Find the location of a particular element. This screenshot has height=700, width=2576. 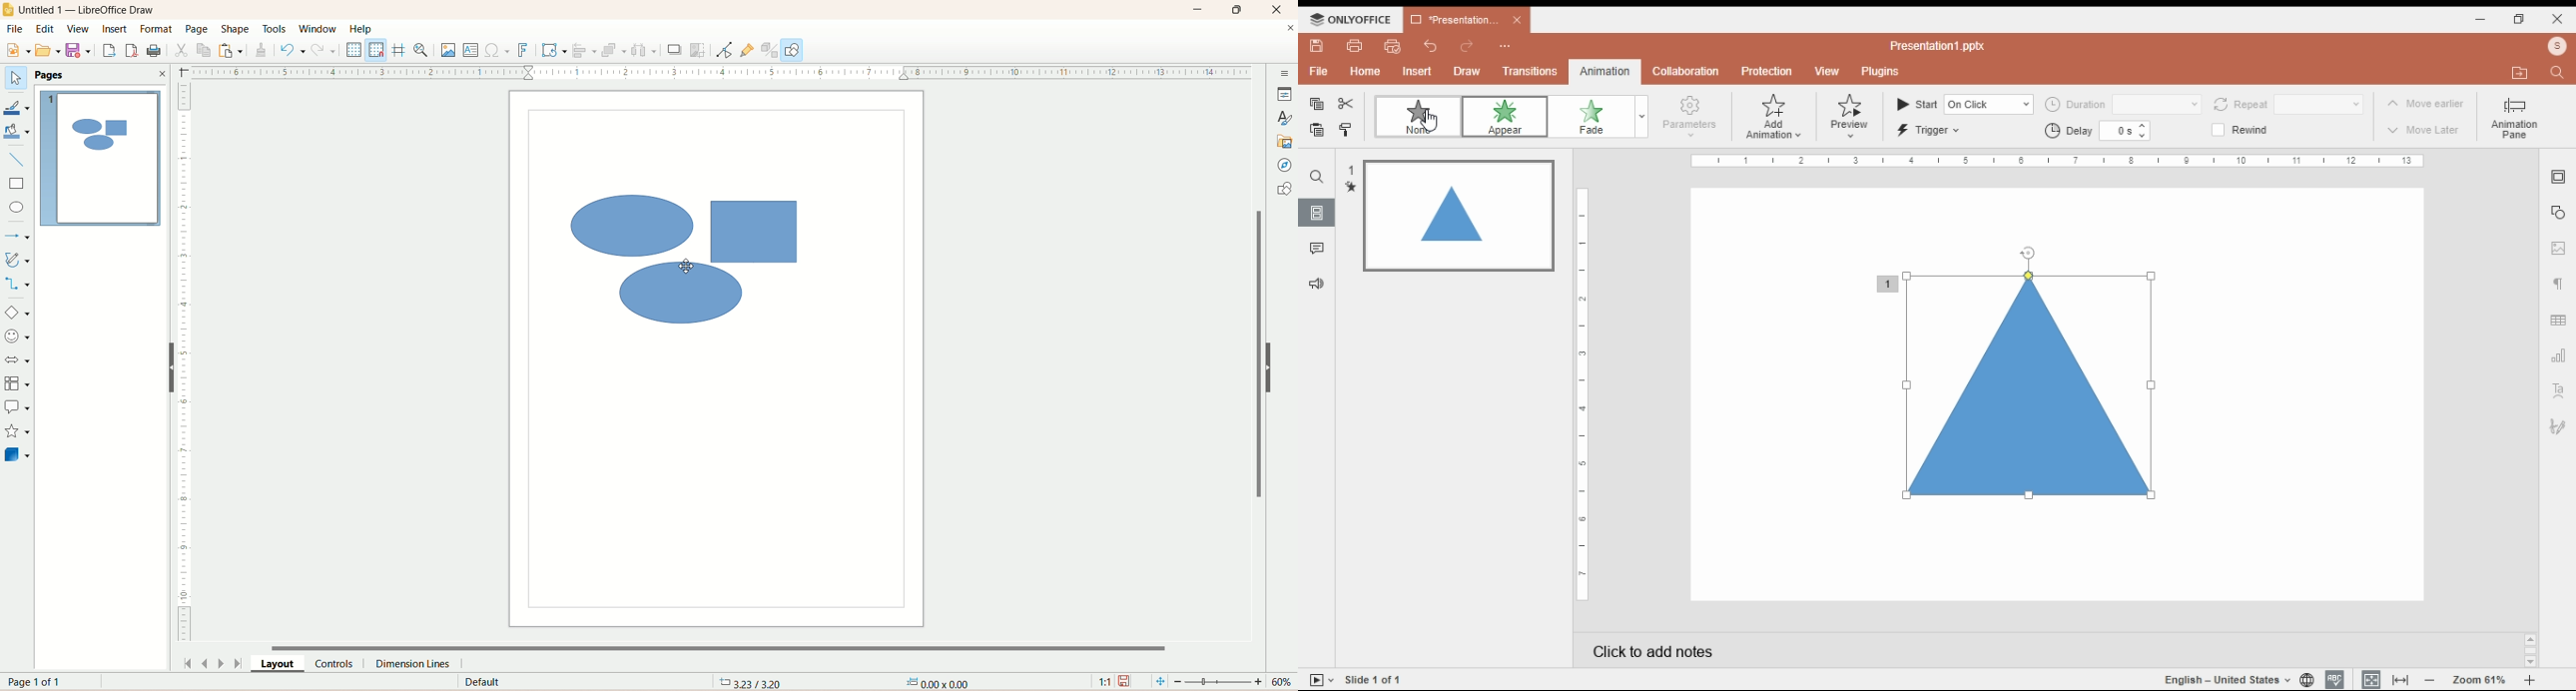

shadow is located at coordinates (676, 52).